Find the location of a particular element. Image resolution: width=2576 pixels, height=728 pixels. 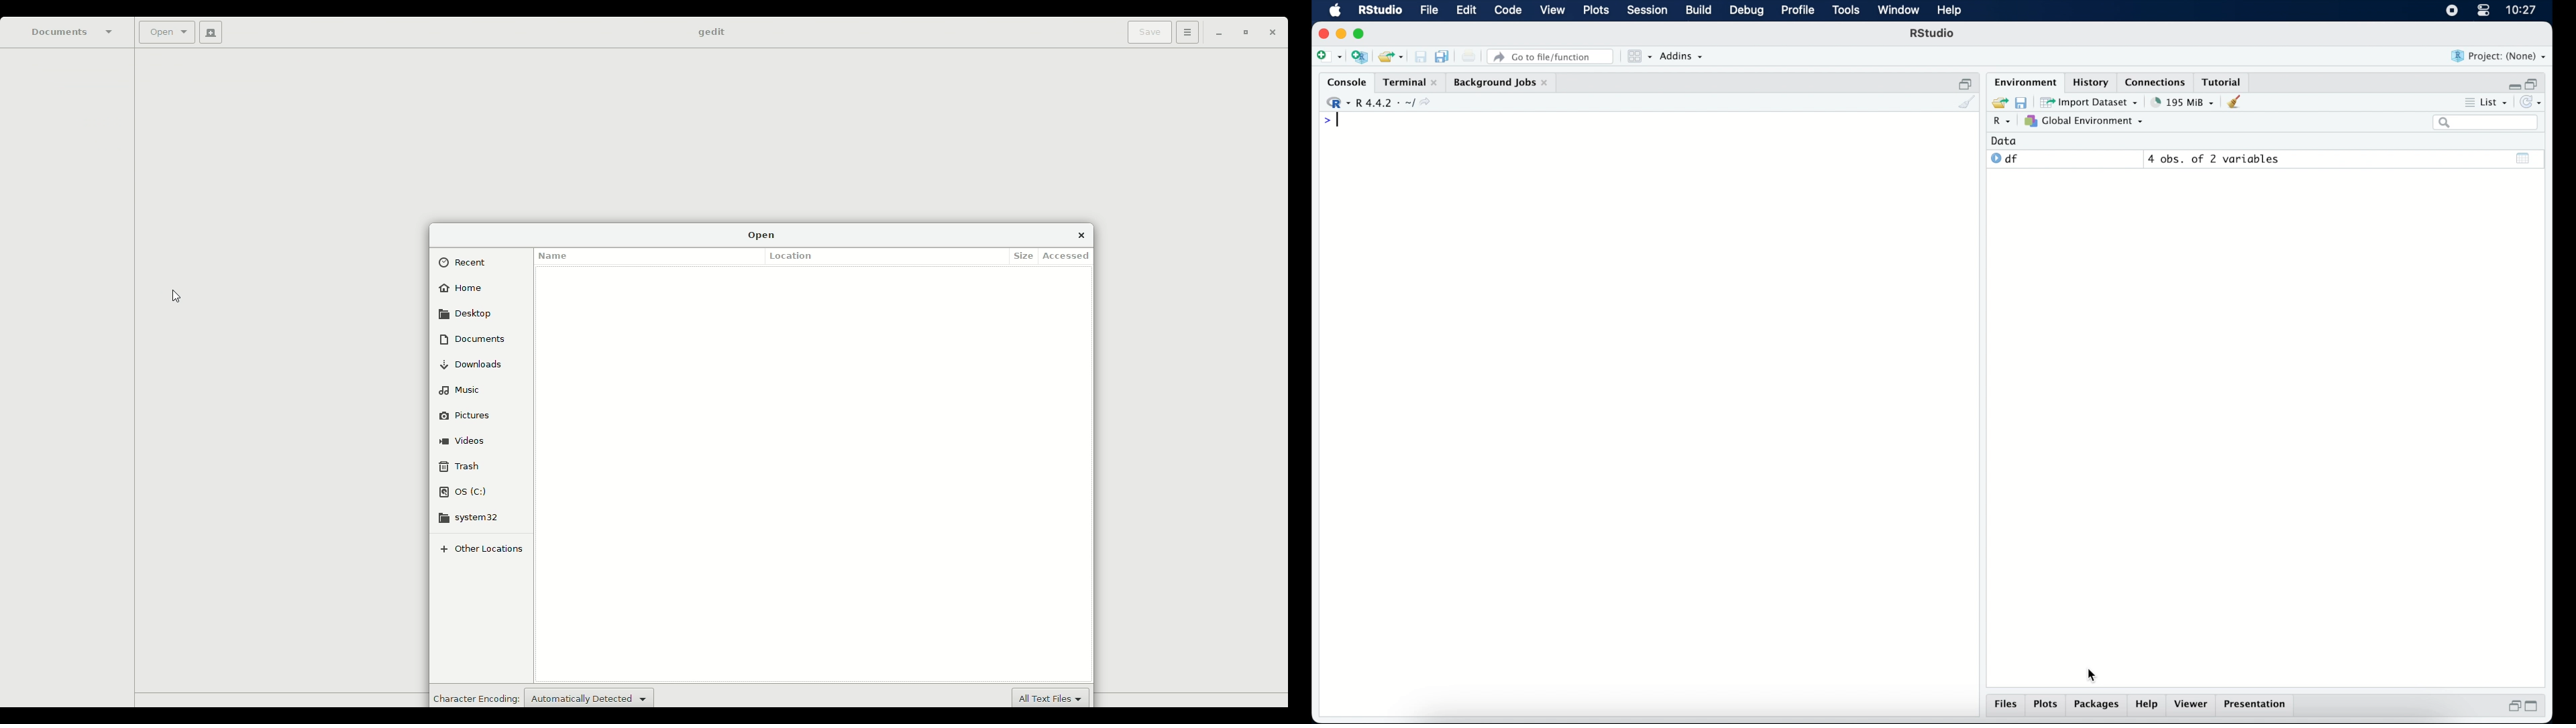

import dataset is located at coordinates (2090, 101).